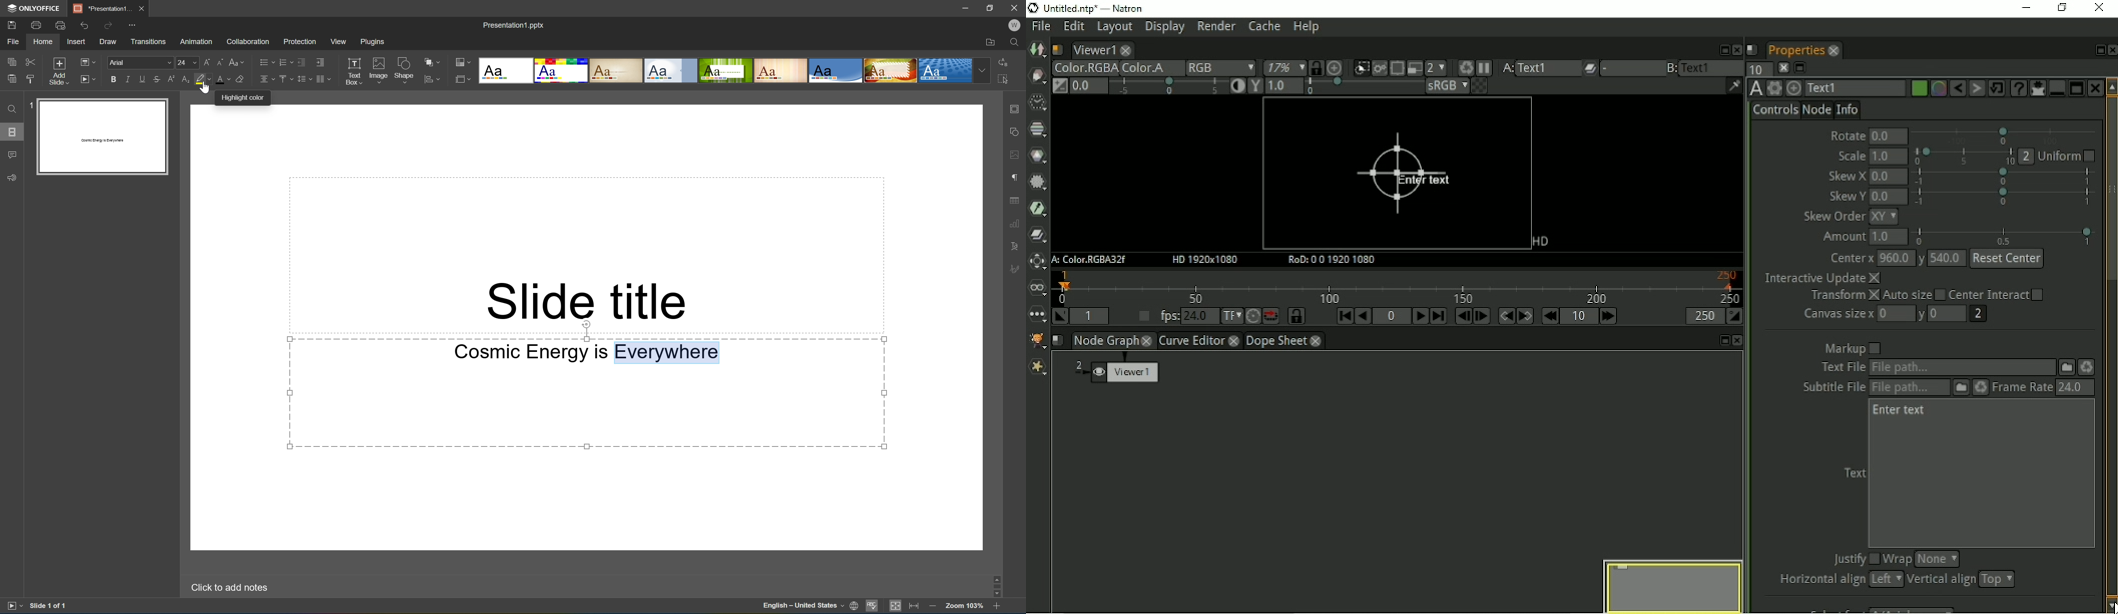  I want to click on Undo, so click(85, 24).